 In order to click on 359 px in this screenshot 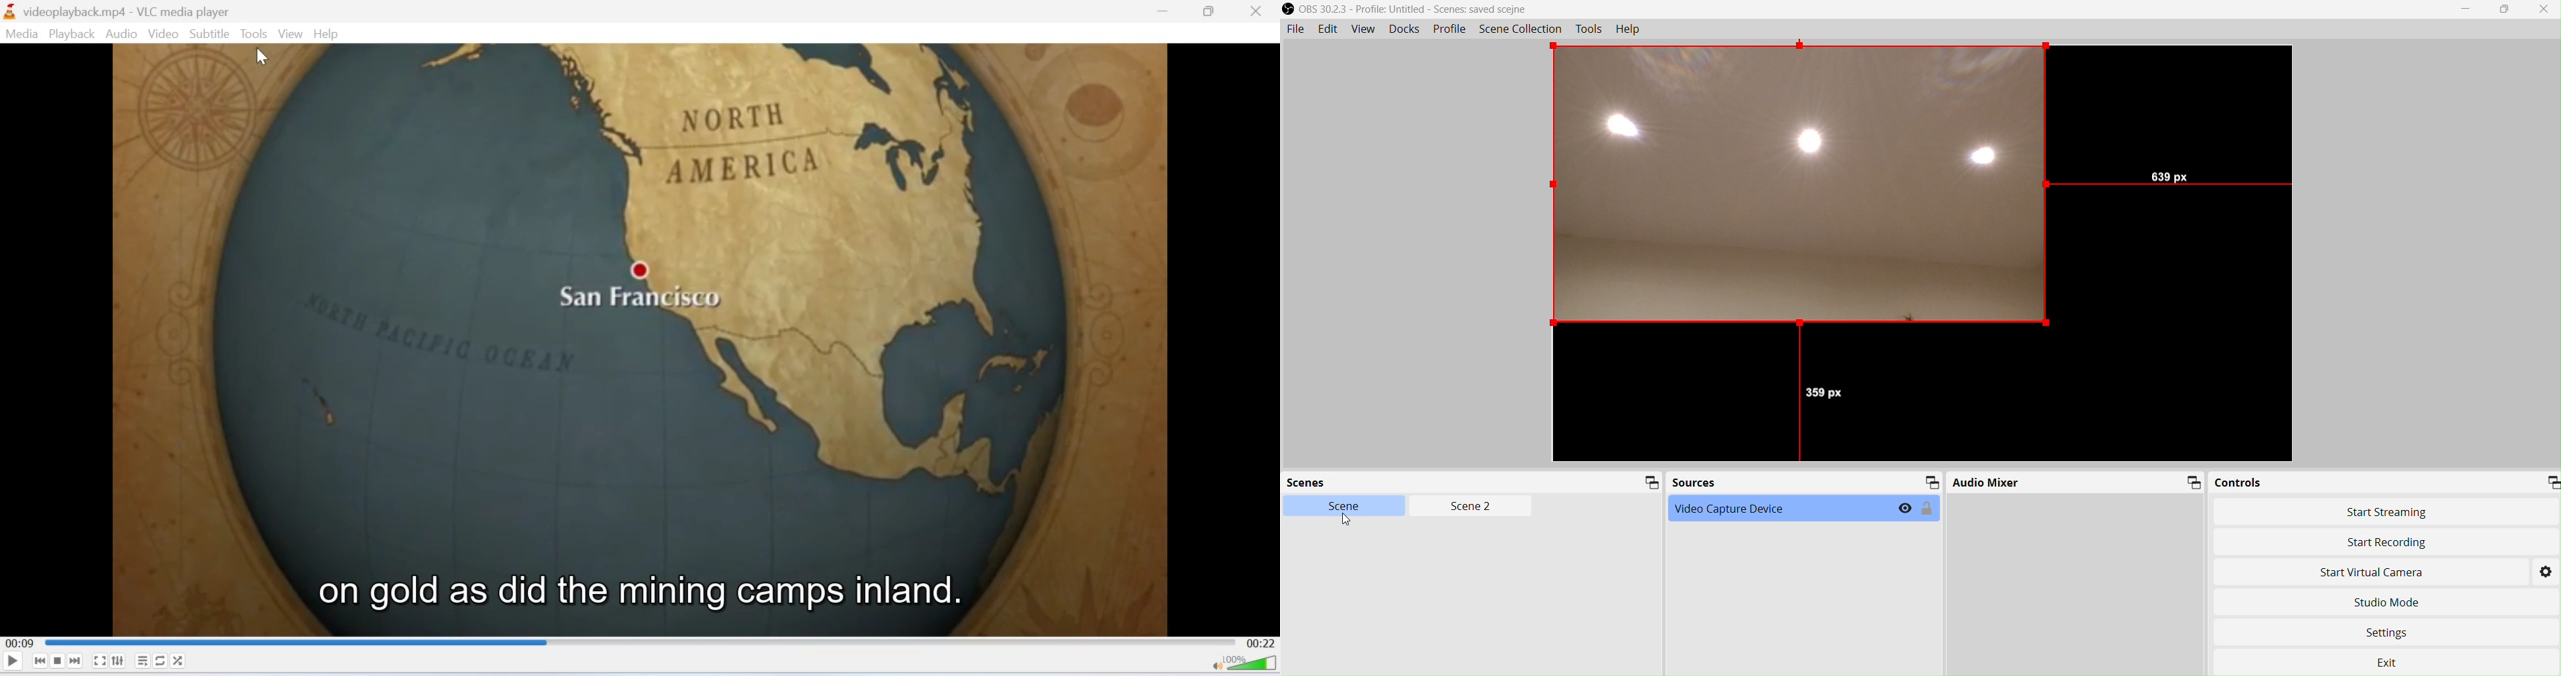, I will do `click(1829, 395)`.